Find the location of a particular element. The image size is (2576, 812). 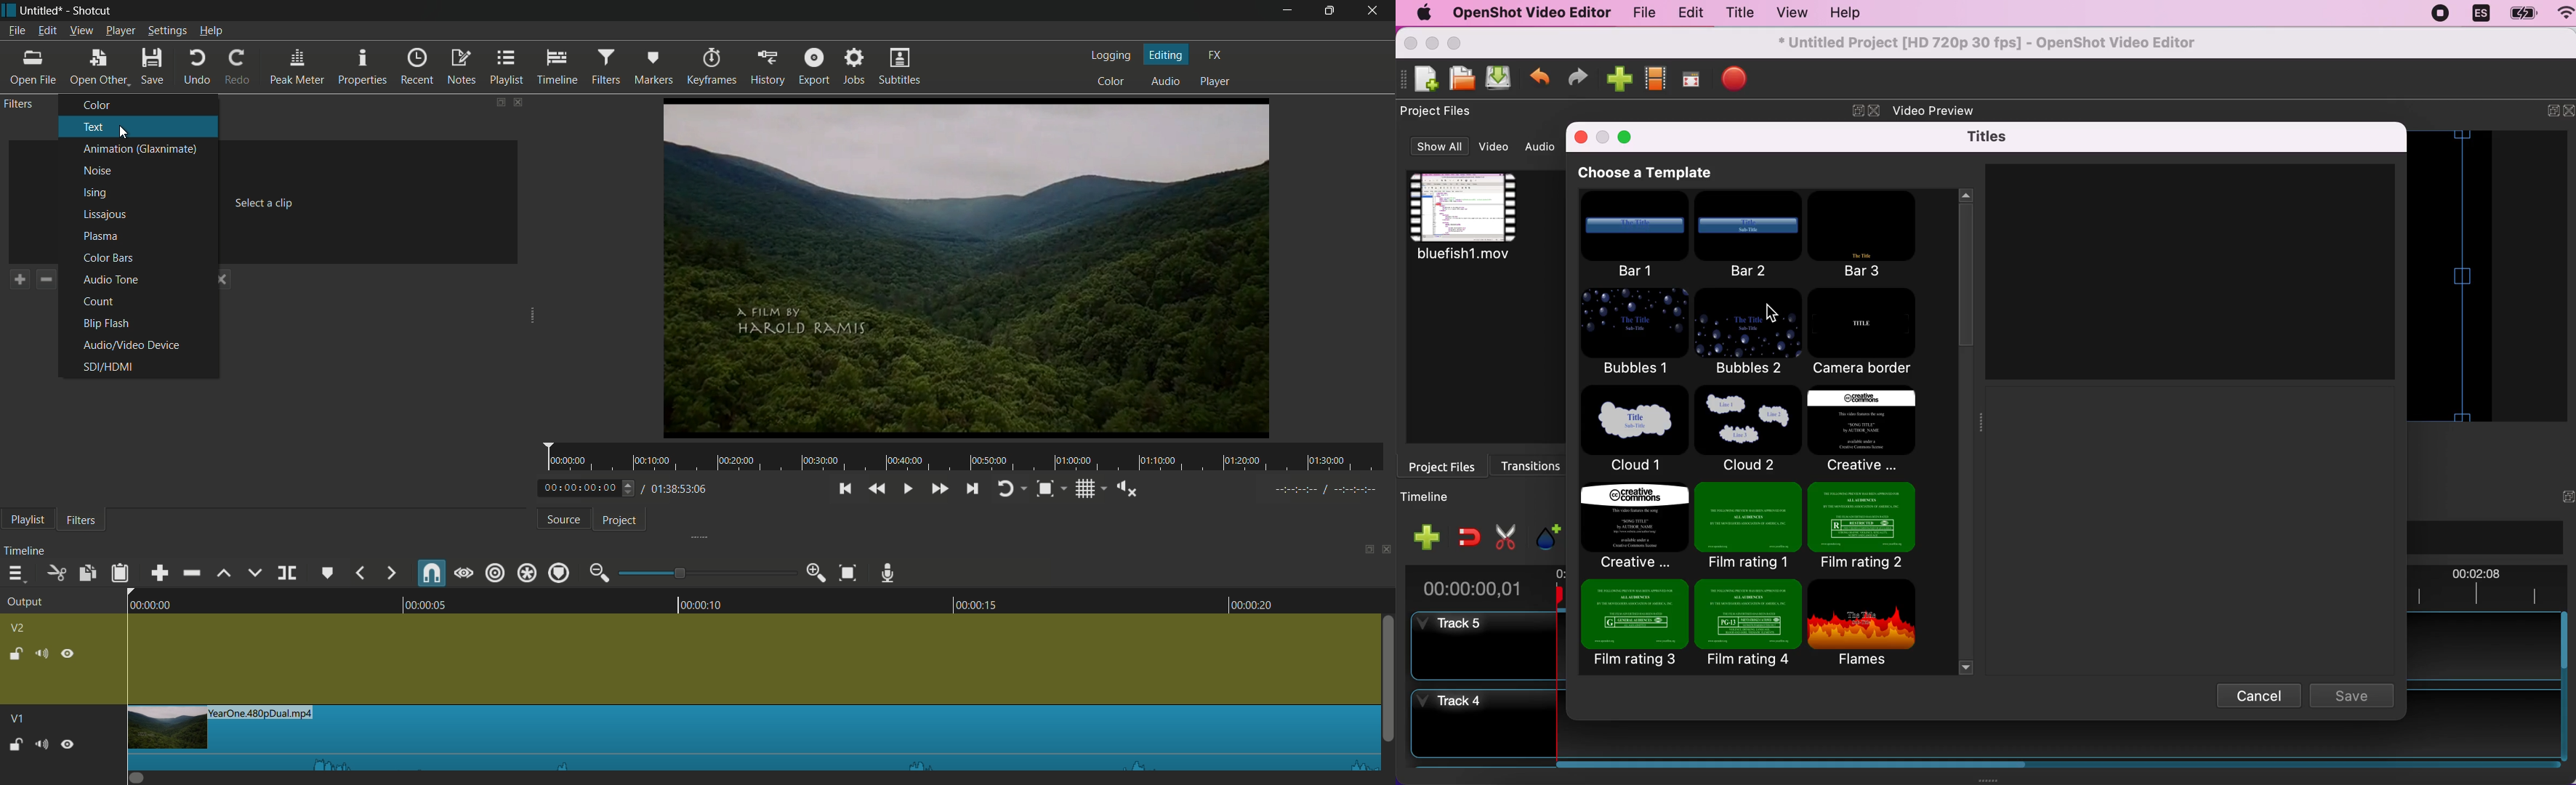

record audio is located at coordinates (889, 571).